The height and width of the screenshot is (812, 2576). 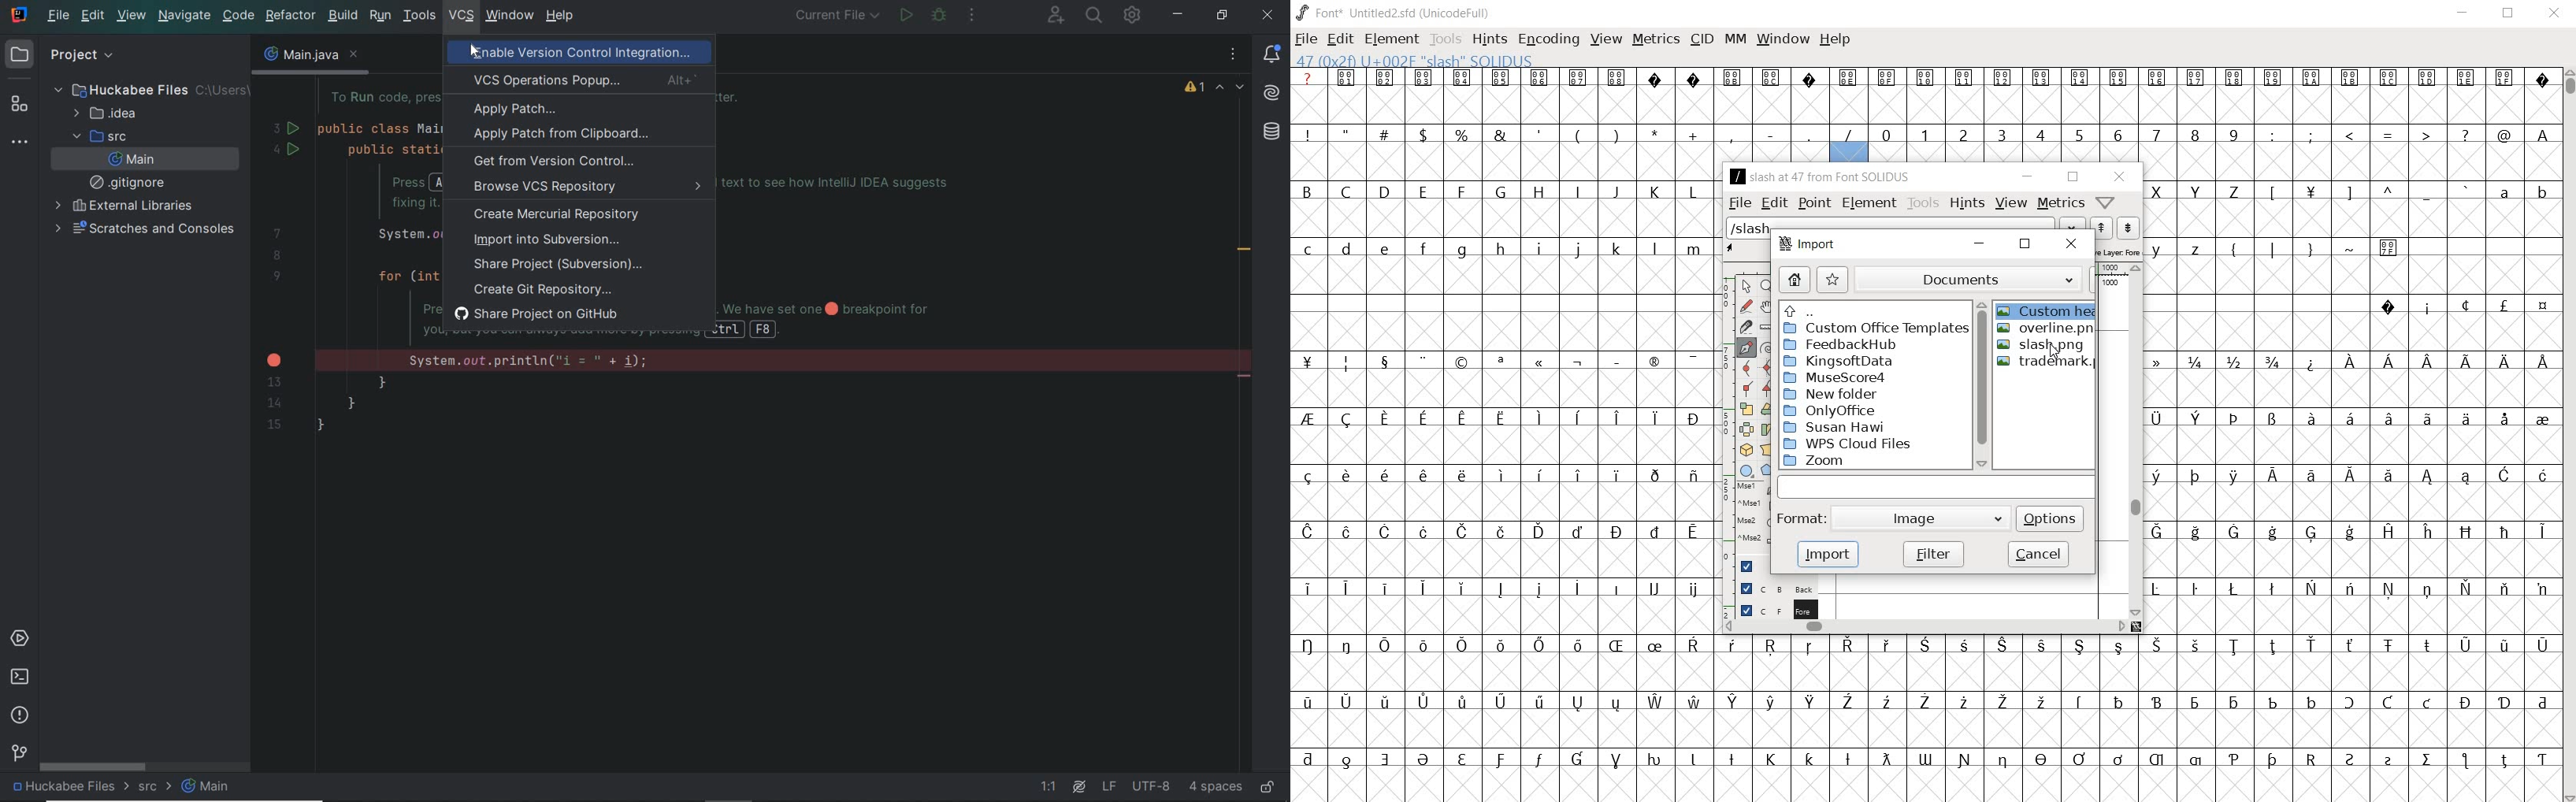 What do you see at coordinates (1393, 12) in the screenshot?
I see `FONT* UNTITLED2.SFD (UNICODEFULL)` at bounding box center [1393, 12].